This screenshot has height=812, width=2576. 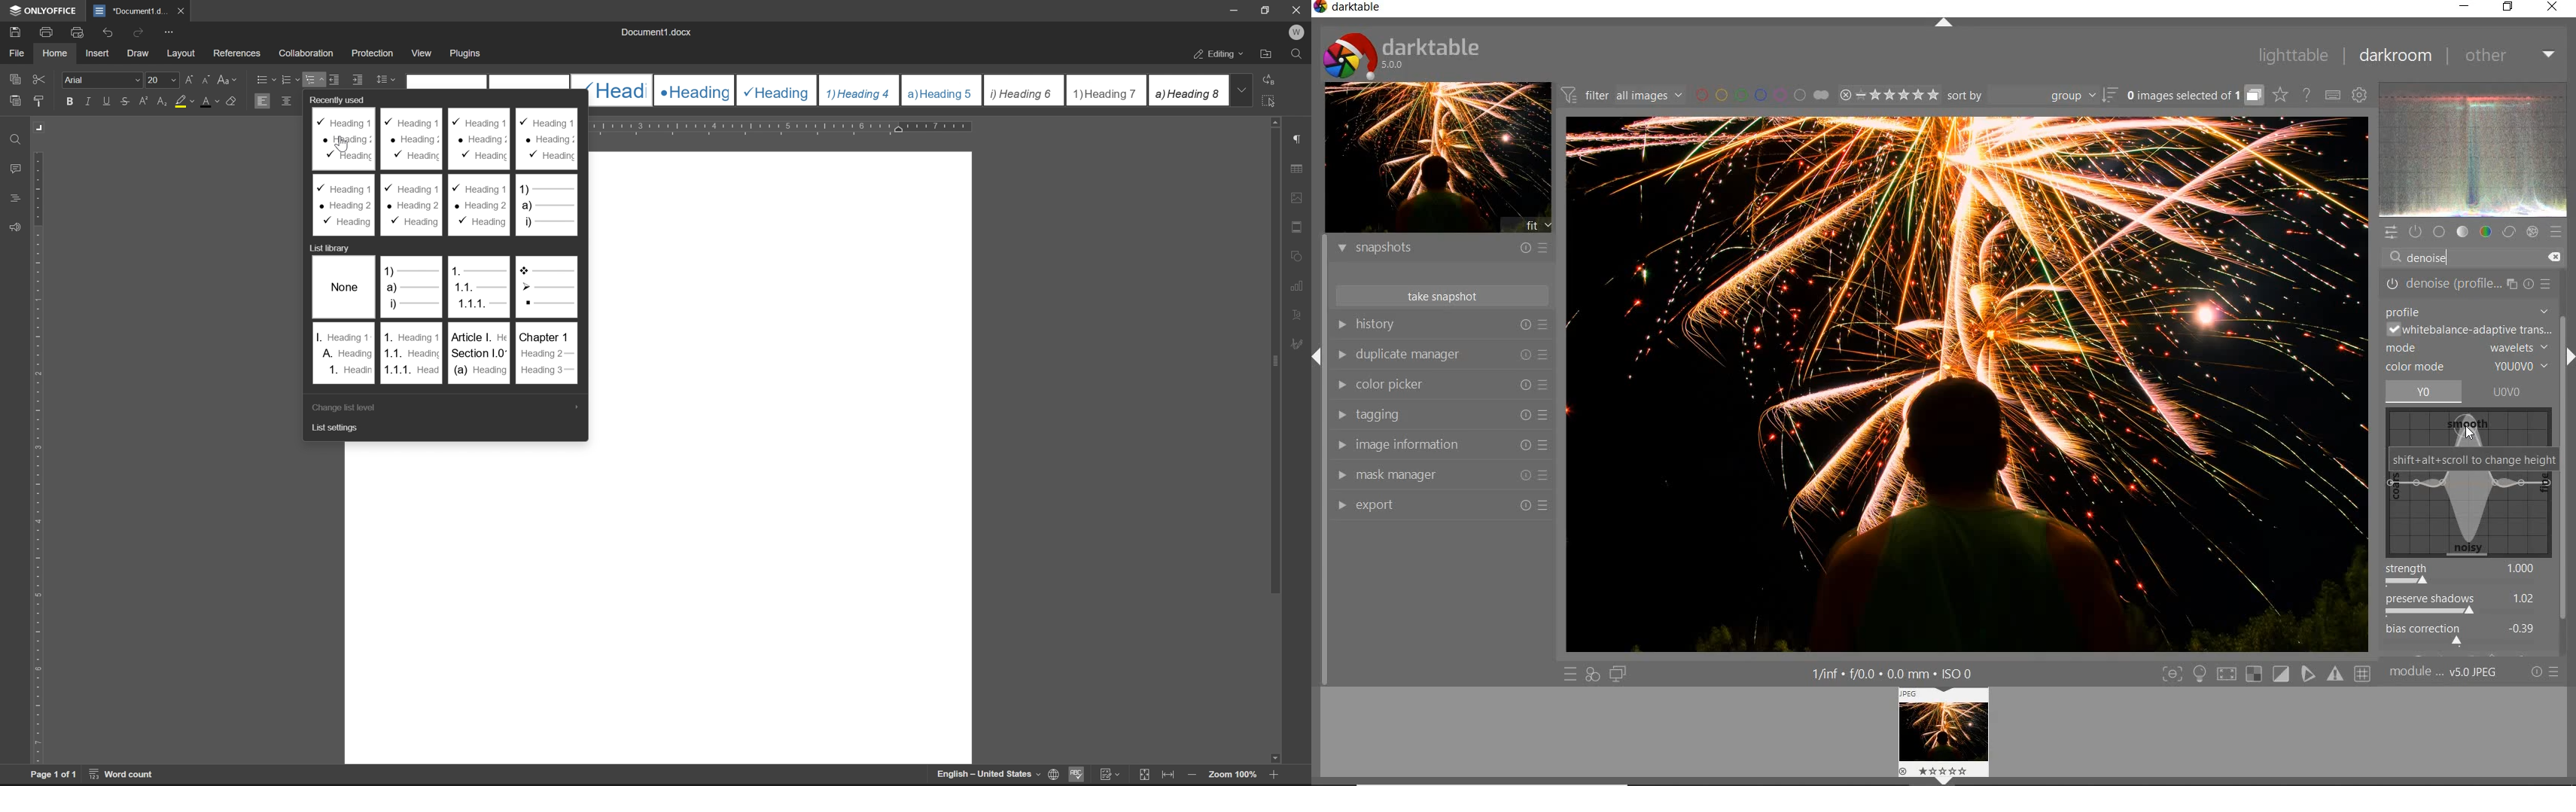 What do you see at coordinates (38, 101) in the screenshot?
I see `copy style` at bounding box center [38, 101].